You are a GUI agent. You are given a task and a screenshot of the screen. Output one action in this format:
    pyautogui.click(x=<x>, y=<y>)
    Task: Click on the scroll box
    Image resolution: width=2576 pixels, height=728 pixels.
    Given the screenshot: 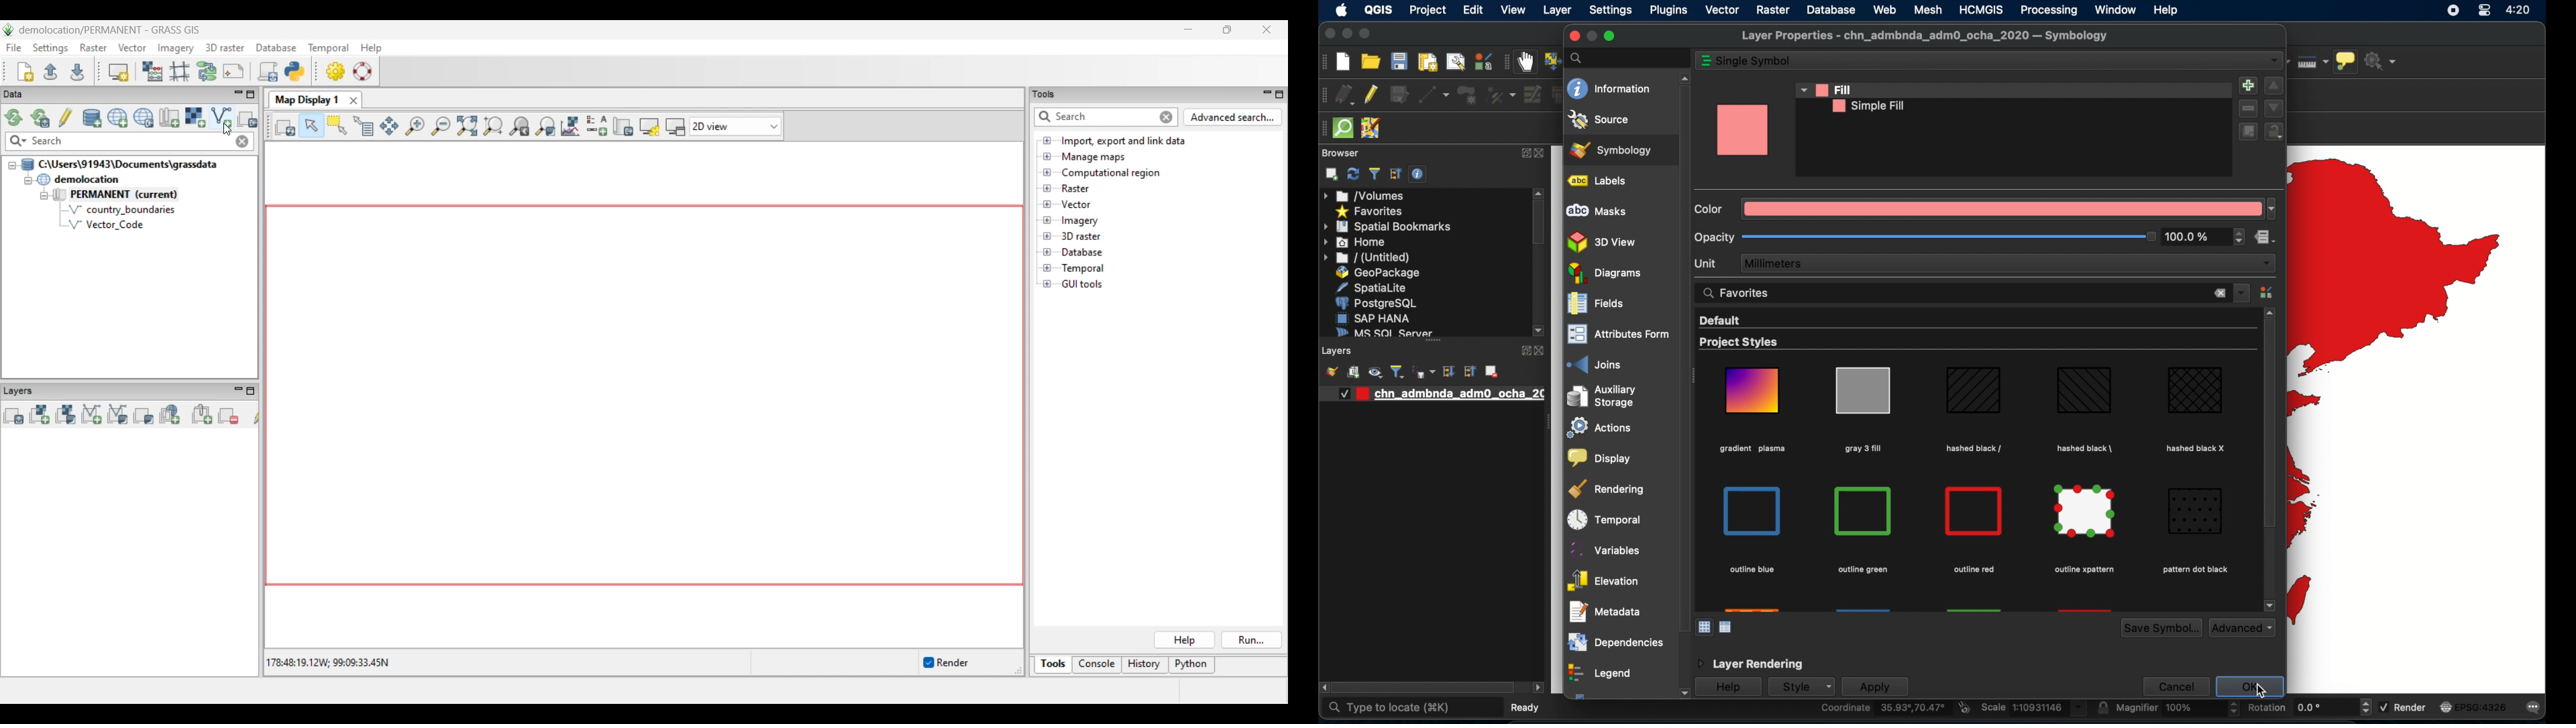 What is the action you would take?
    pyautogui.click(x=1539, y=224)
    